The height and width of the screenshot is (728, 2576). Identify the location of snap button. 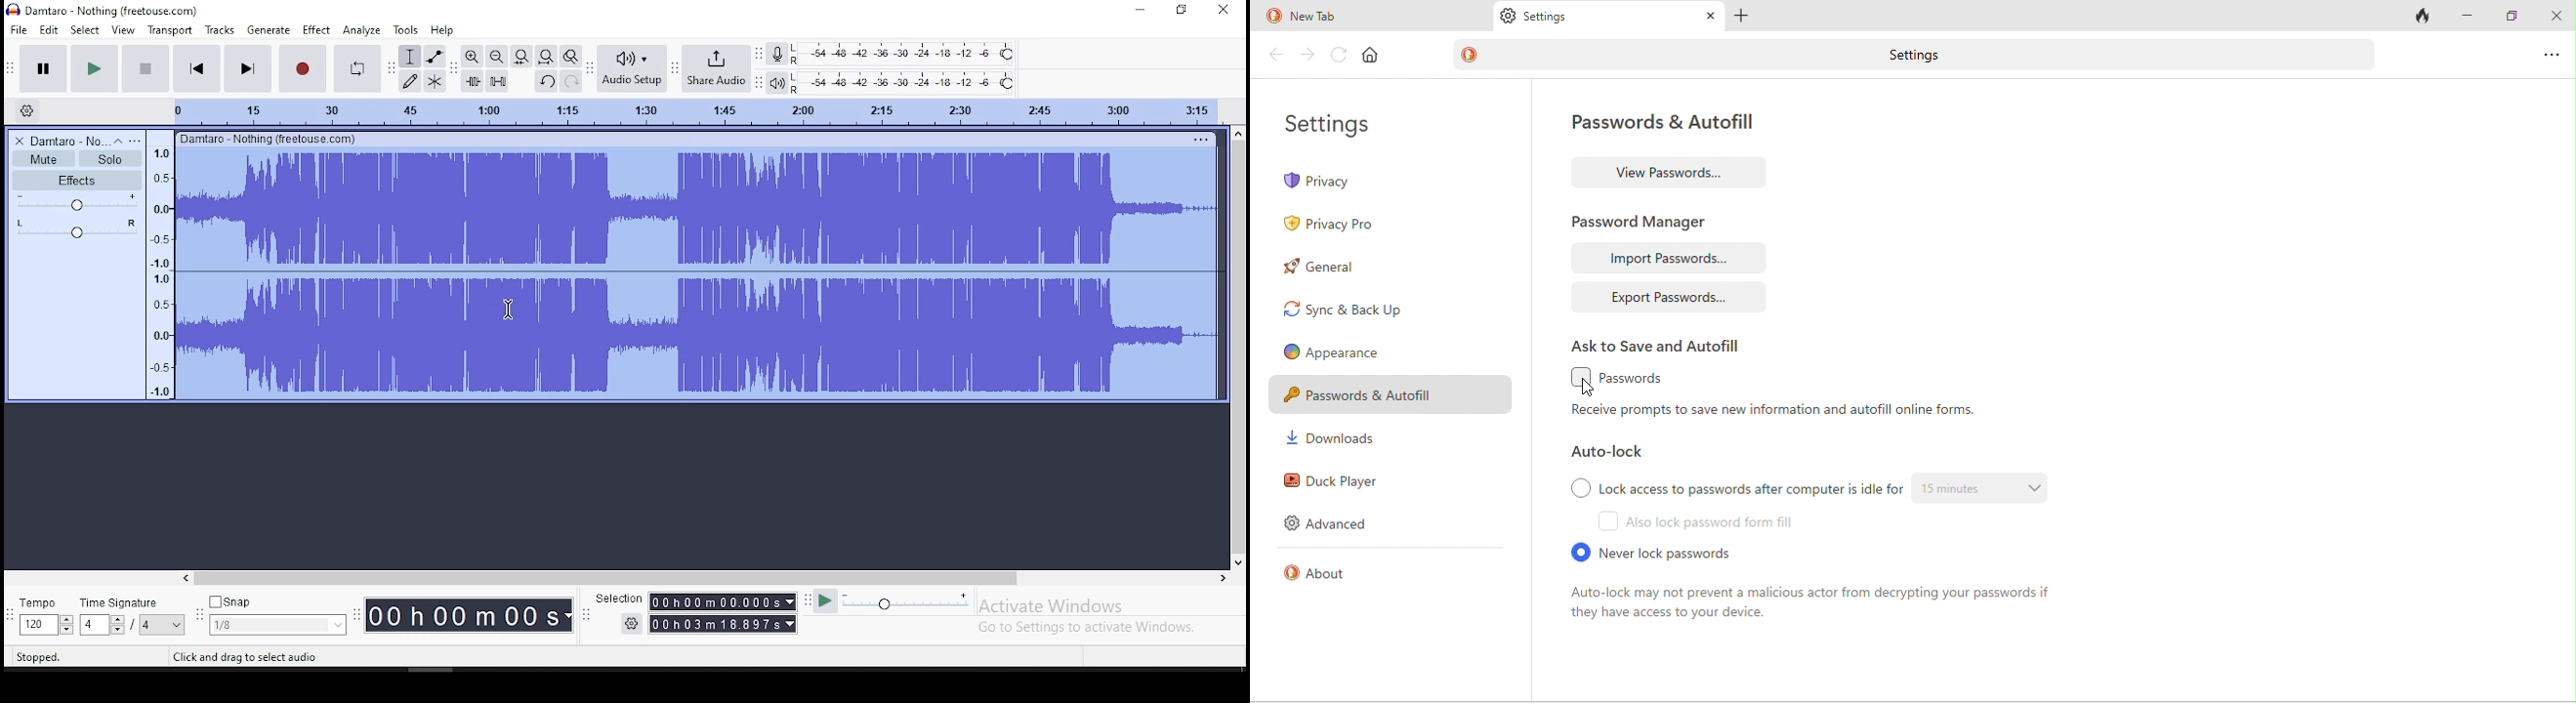
(230, 600).